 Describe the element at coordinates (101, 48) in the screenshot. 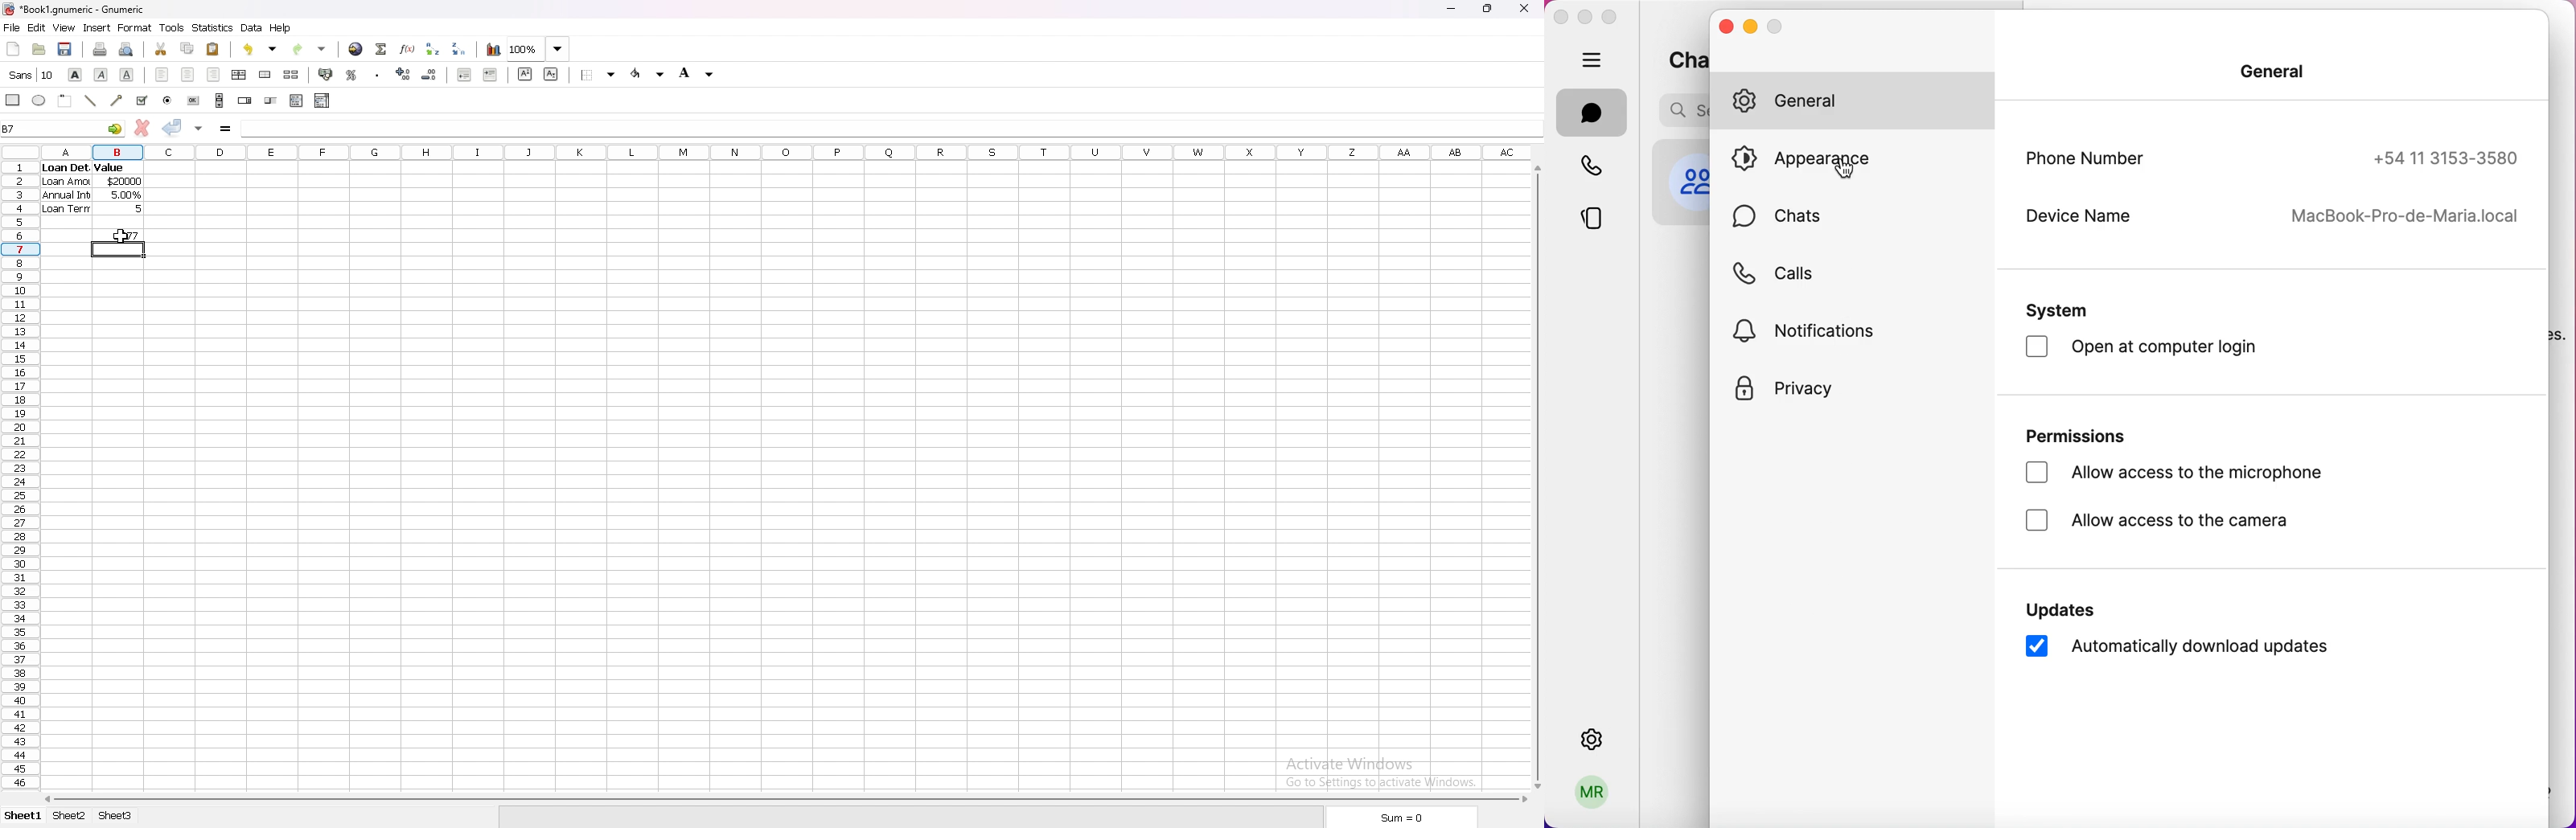

I see `print` at that location.